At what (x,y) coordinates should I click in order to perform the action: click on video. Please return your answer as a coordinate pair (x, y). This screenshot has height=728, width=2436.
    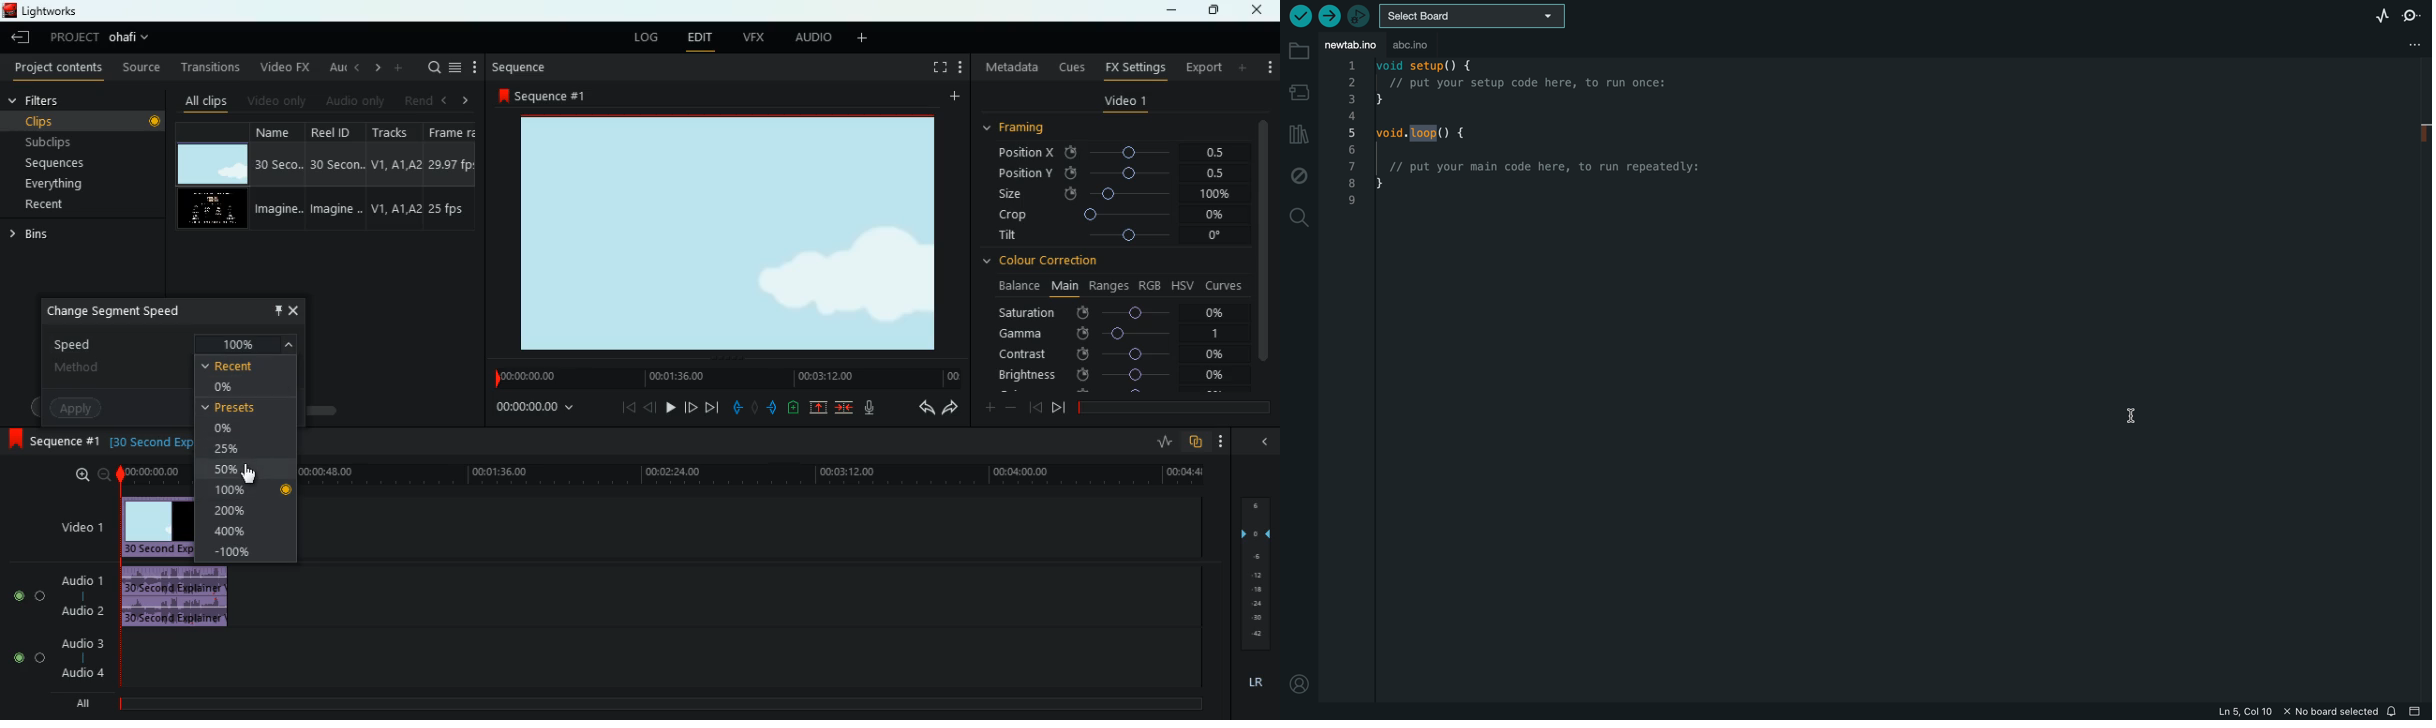
    Looking at the image, I should click on (153, 525).